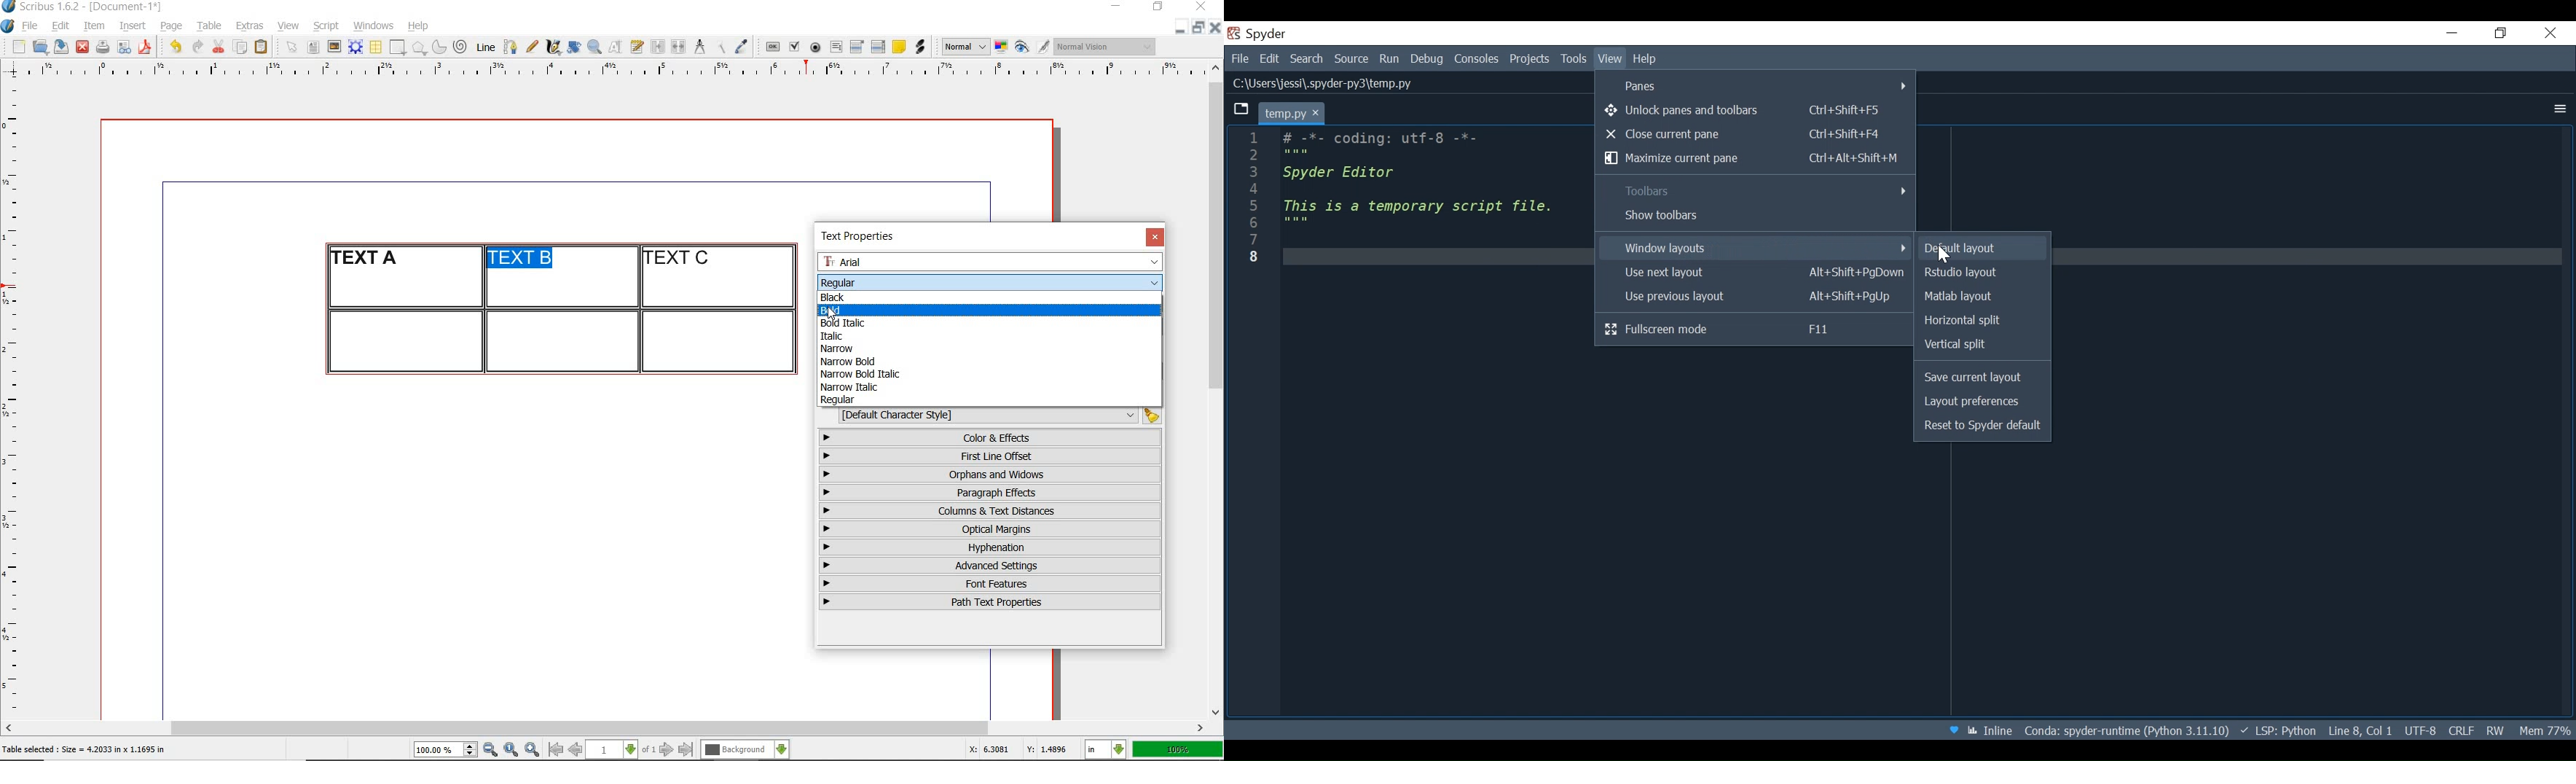  I want to click on Bezier curve, so click(509, 47).